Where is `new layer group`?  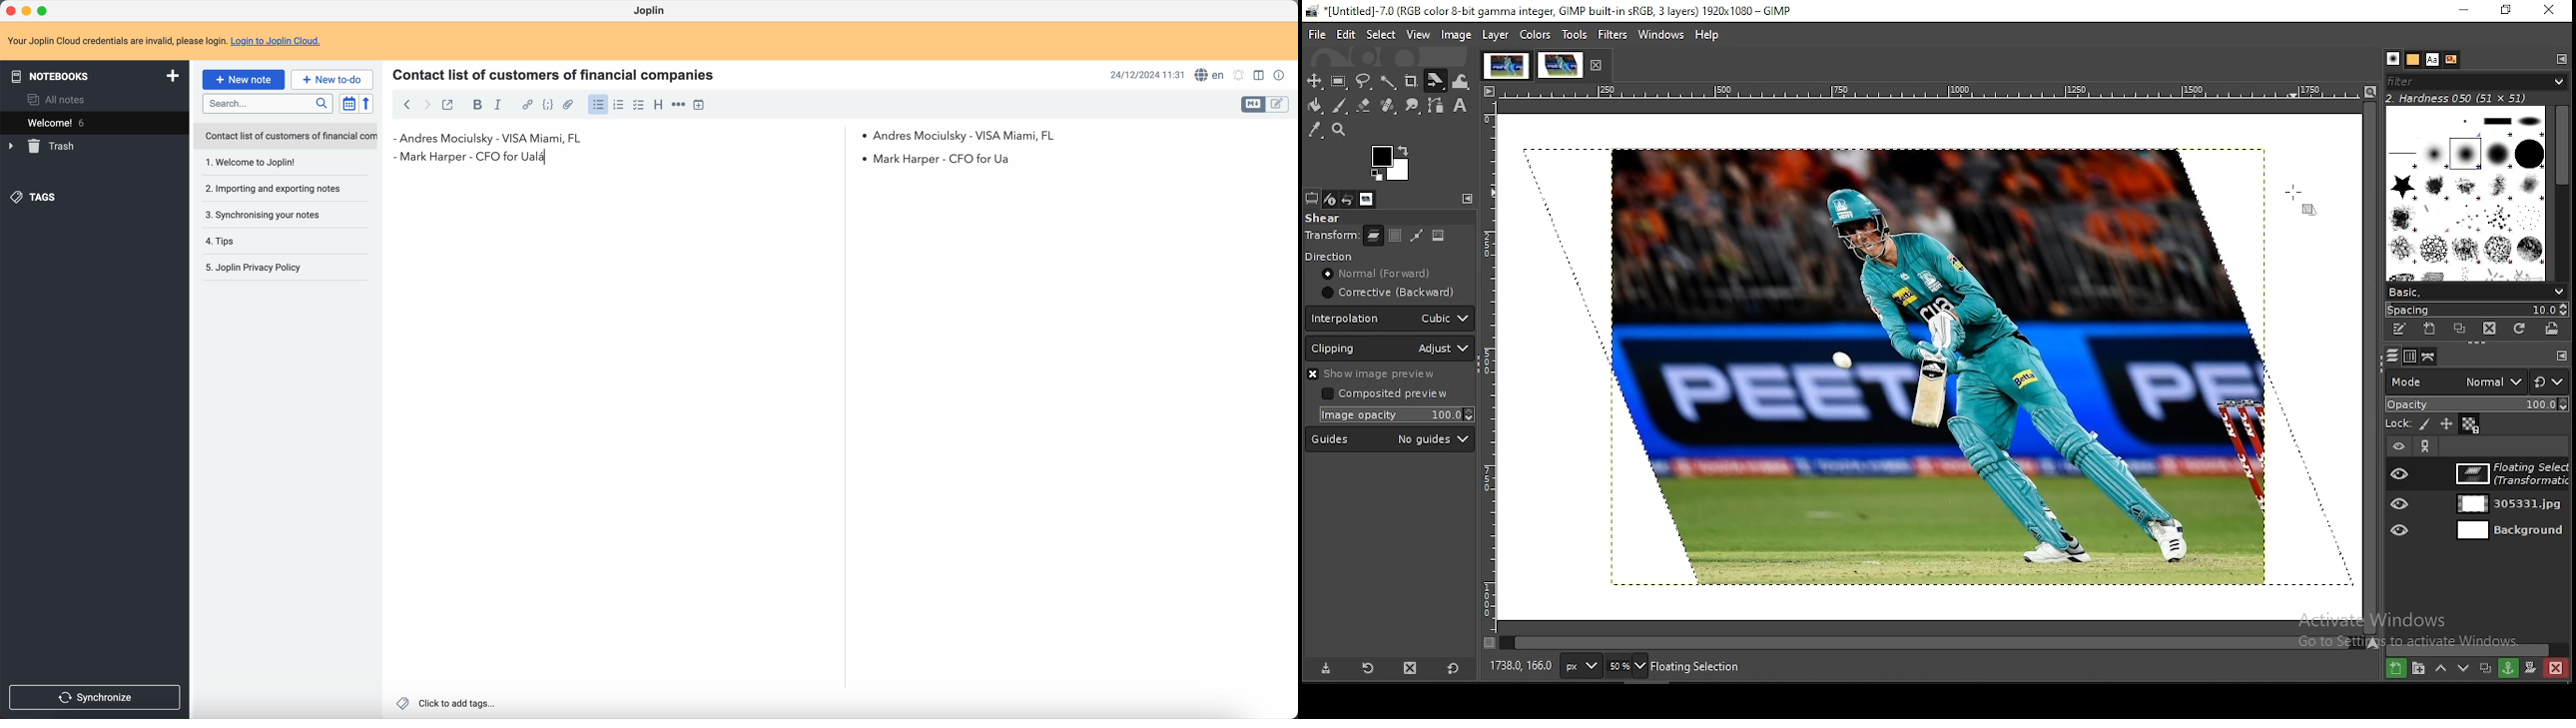 new layer group is located at coordinates (2417, 669).